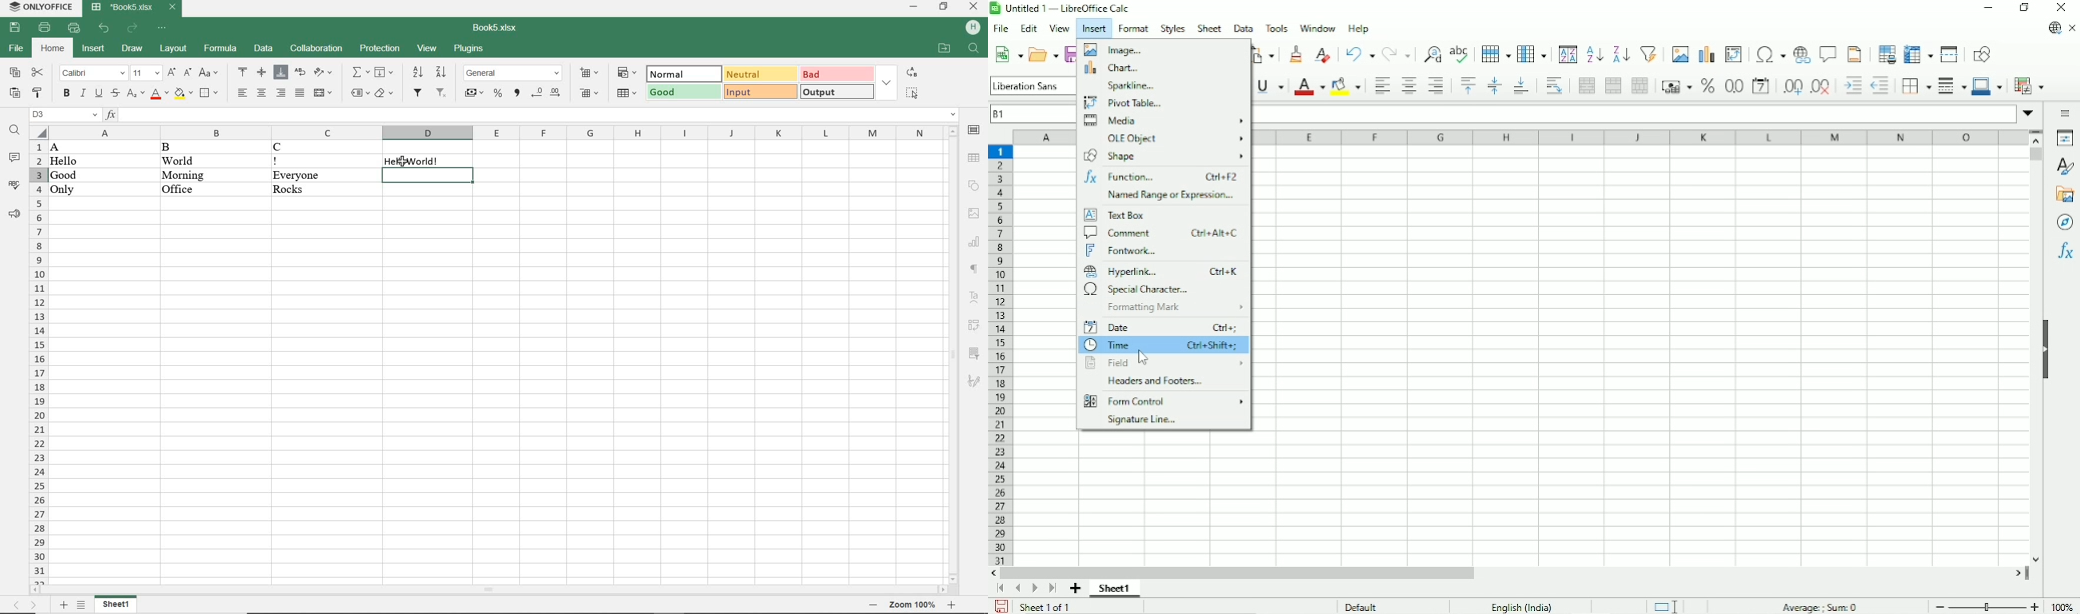 Image resolution: width=2100 pixels, height=616 pixels. I want to click on ALIGN CENTER, so click(262, 93).